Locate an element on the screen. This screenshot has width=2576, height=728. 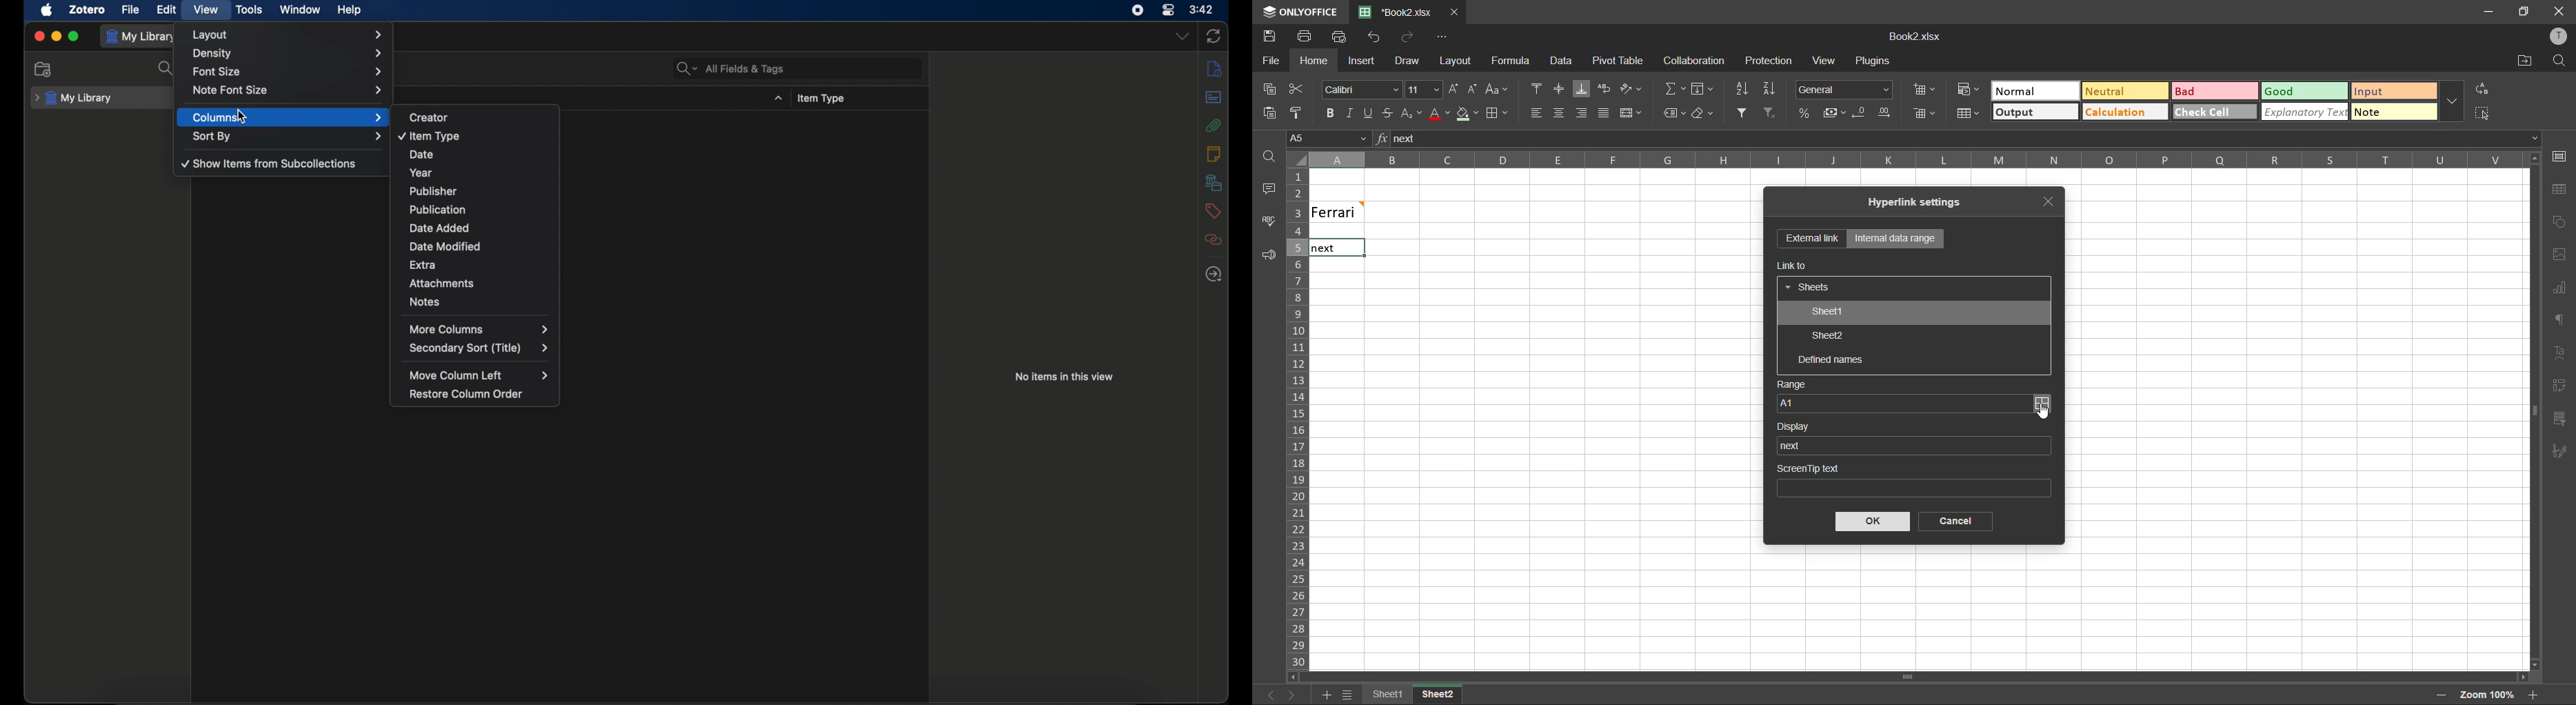
dropdown is located at coordinates (1183, 36).